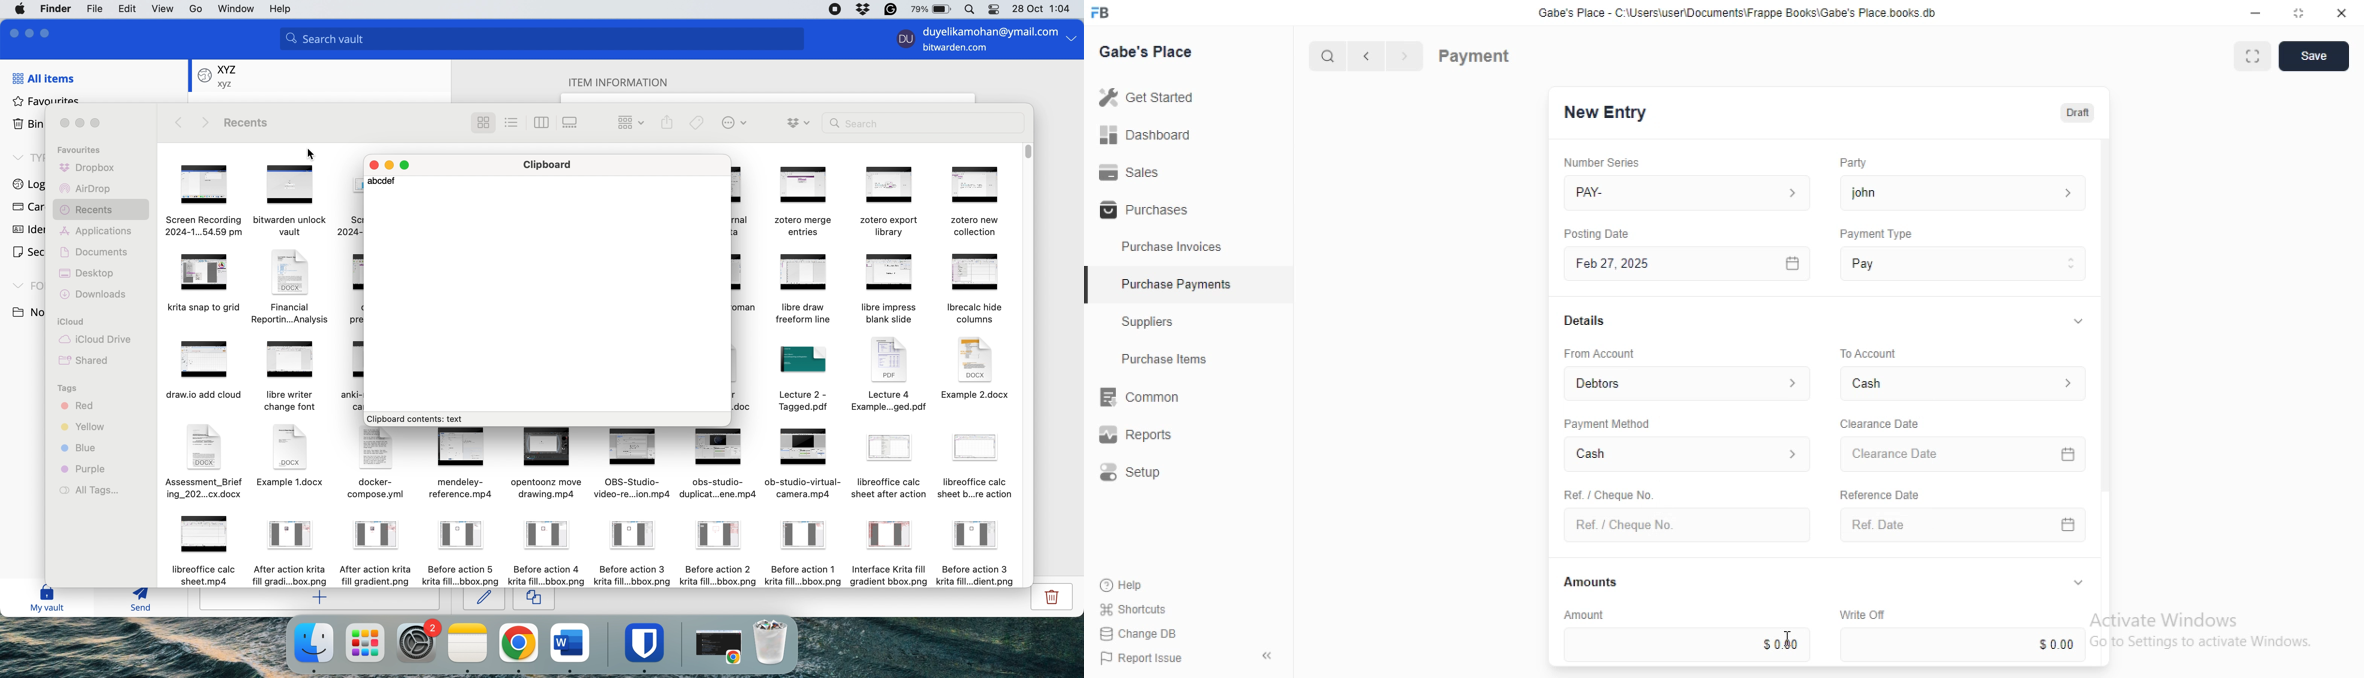  What do you see at coordinates (1966, 455) in the screenshot?
I see `Clearance Date` at bounding box center [1966, 455].